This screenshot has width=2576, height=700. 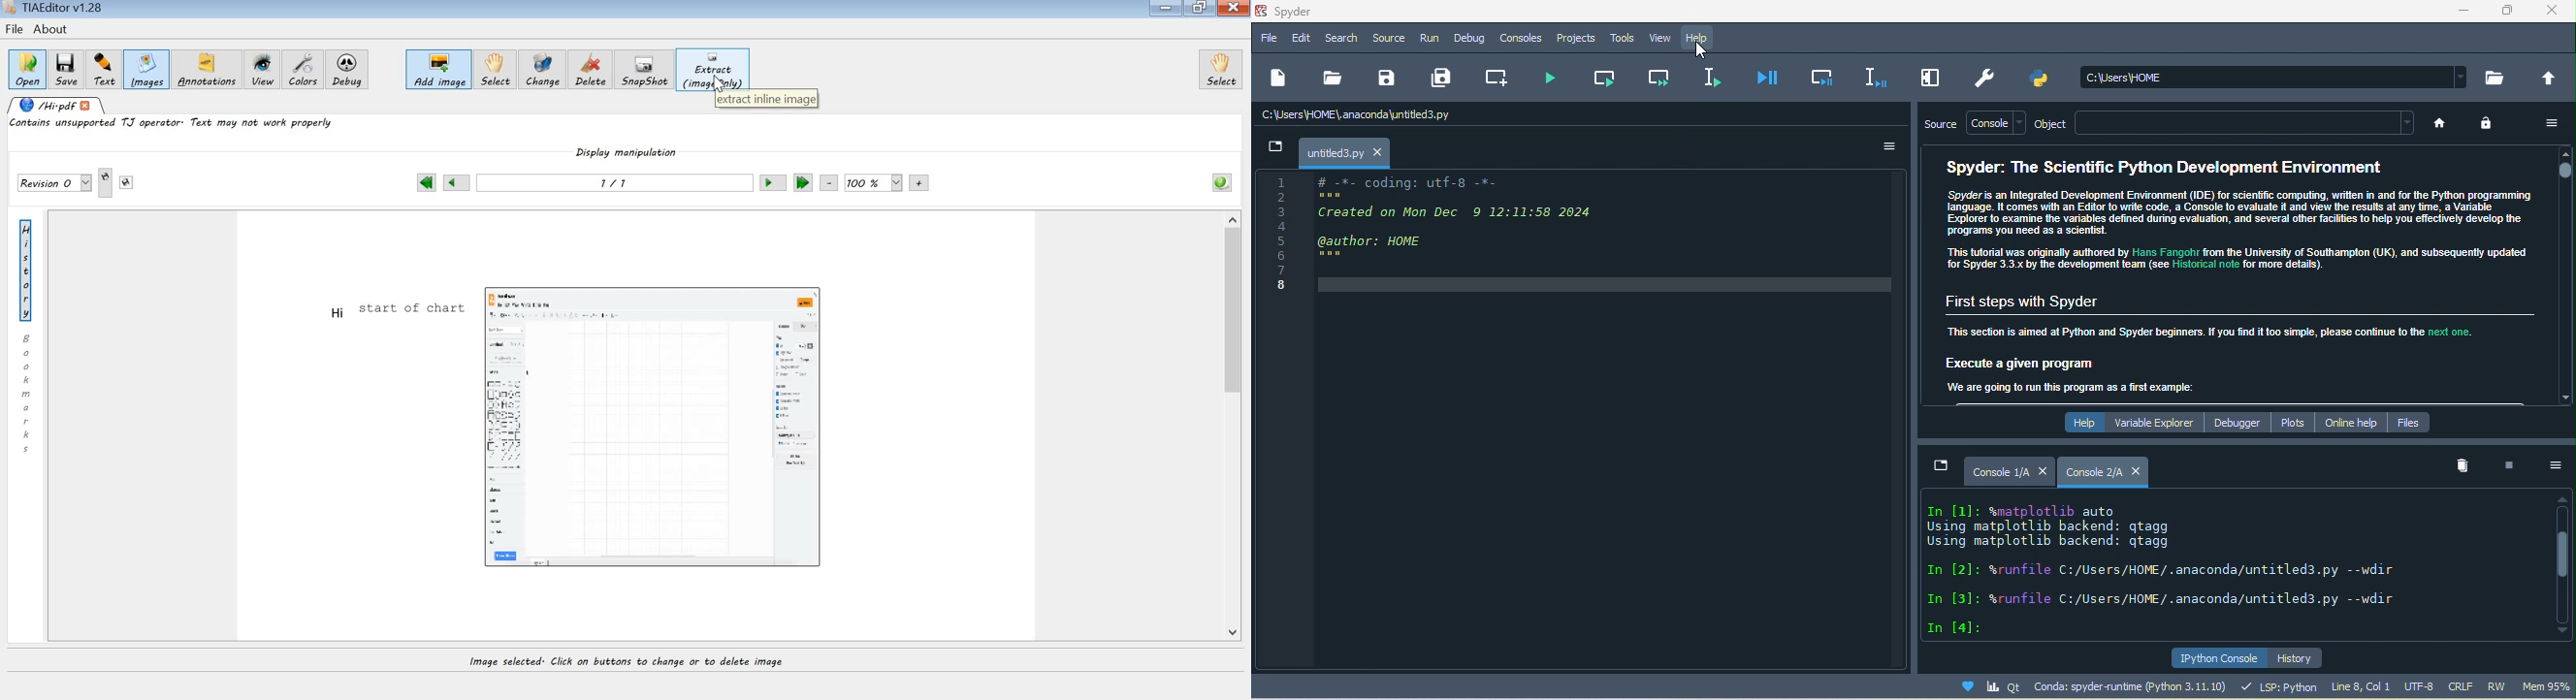 What do you see at coordinates (52, 31) in the screenshot?
I see `about` at bounding box center [52, 31].